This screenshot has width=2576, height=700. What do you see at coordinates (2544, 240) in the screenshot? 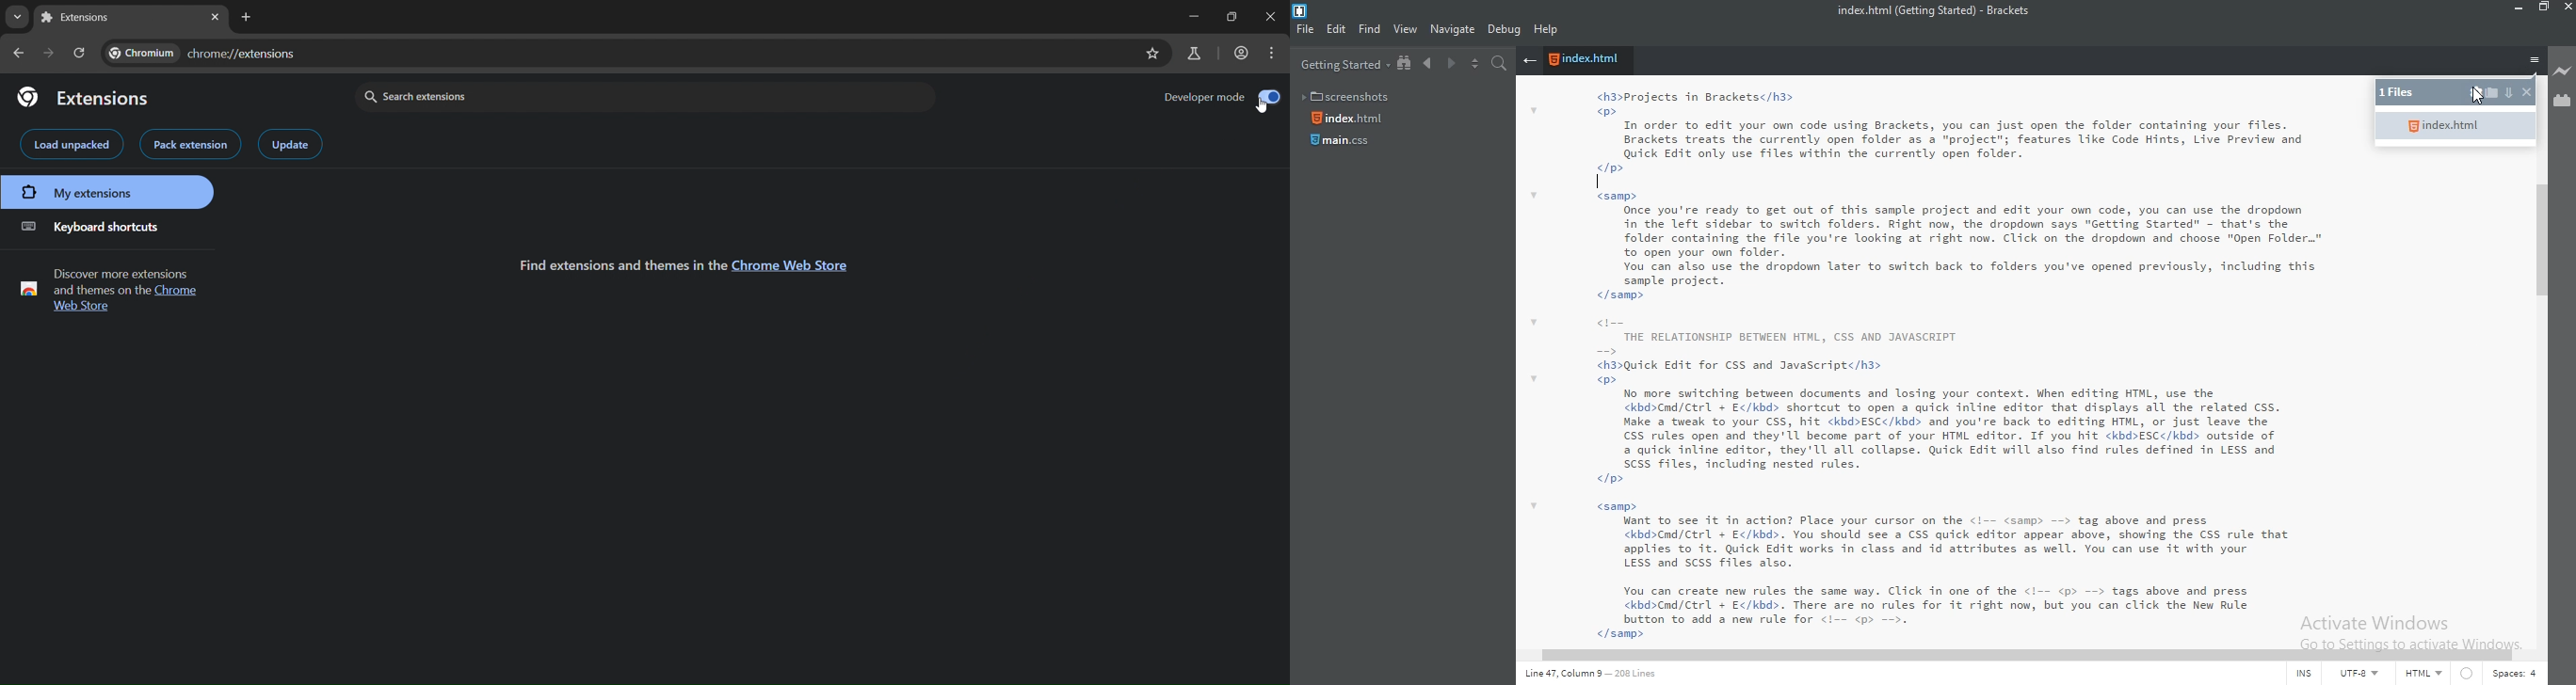
I see `scroll bar` at bounding box center [2544, 240].